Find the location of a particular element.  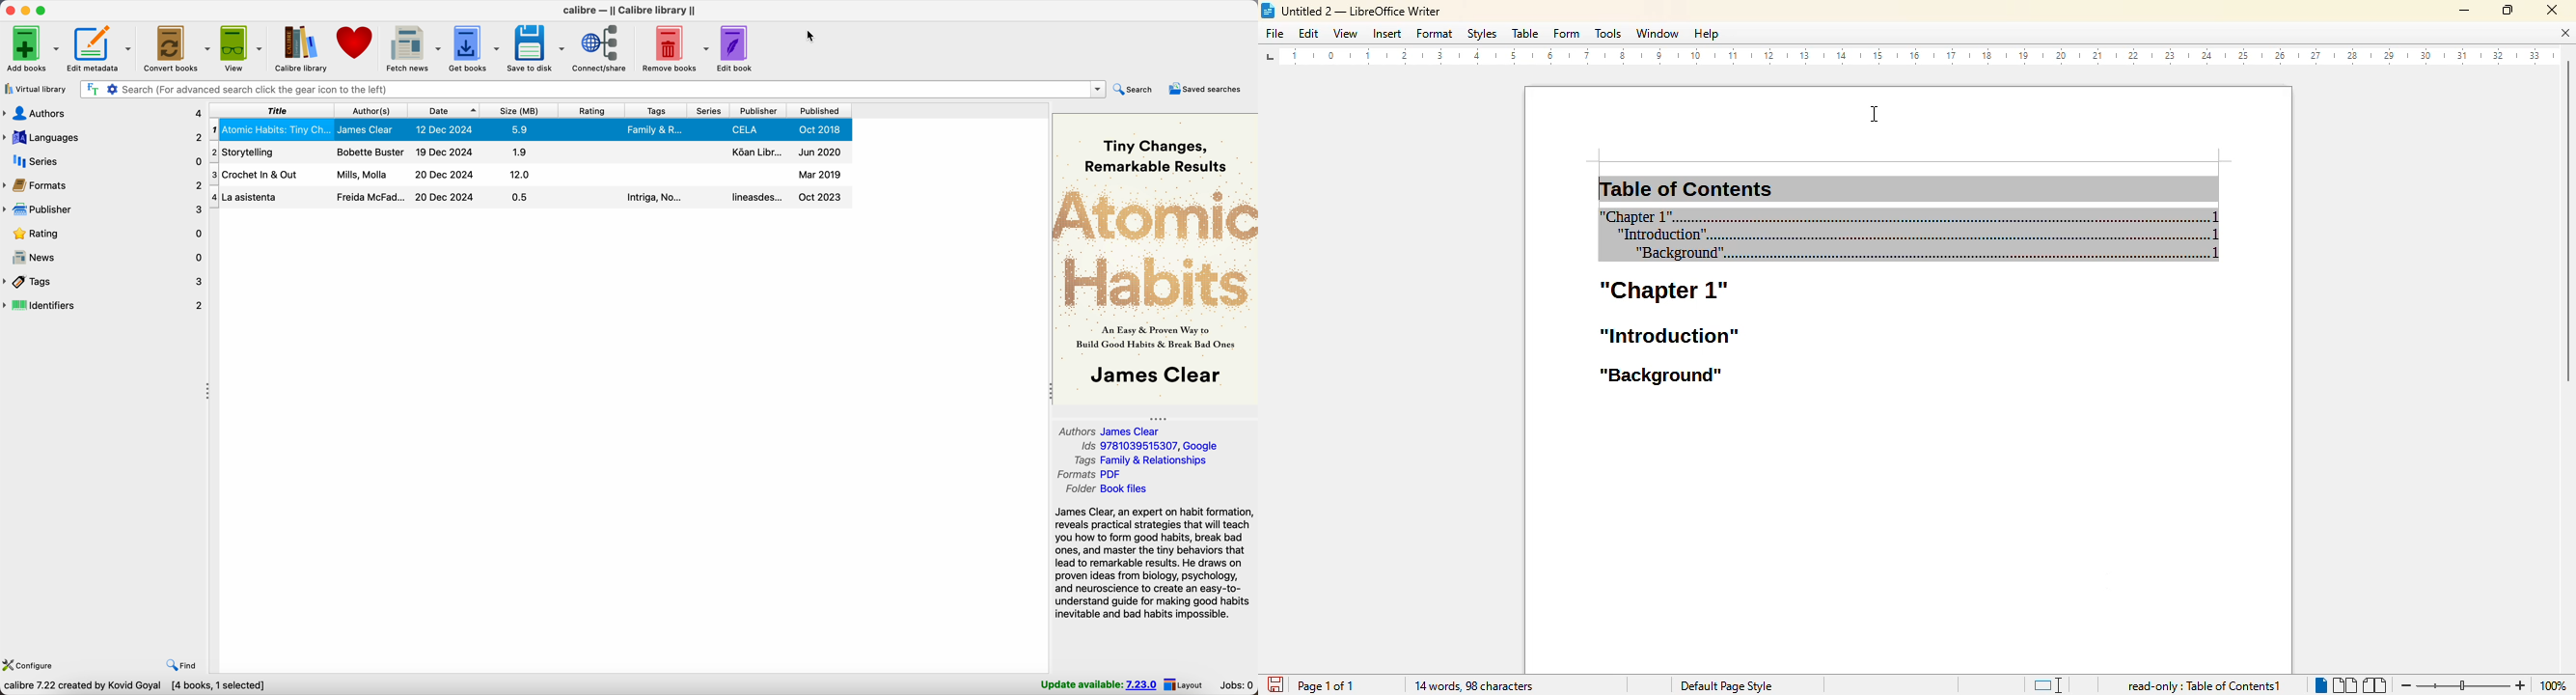

view is located at coordinates (243, 48).